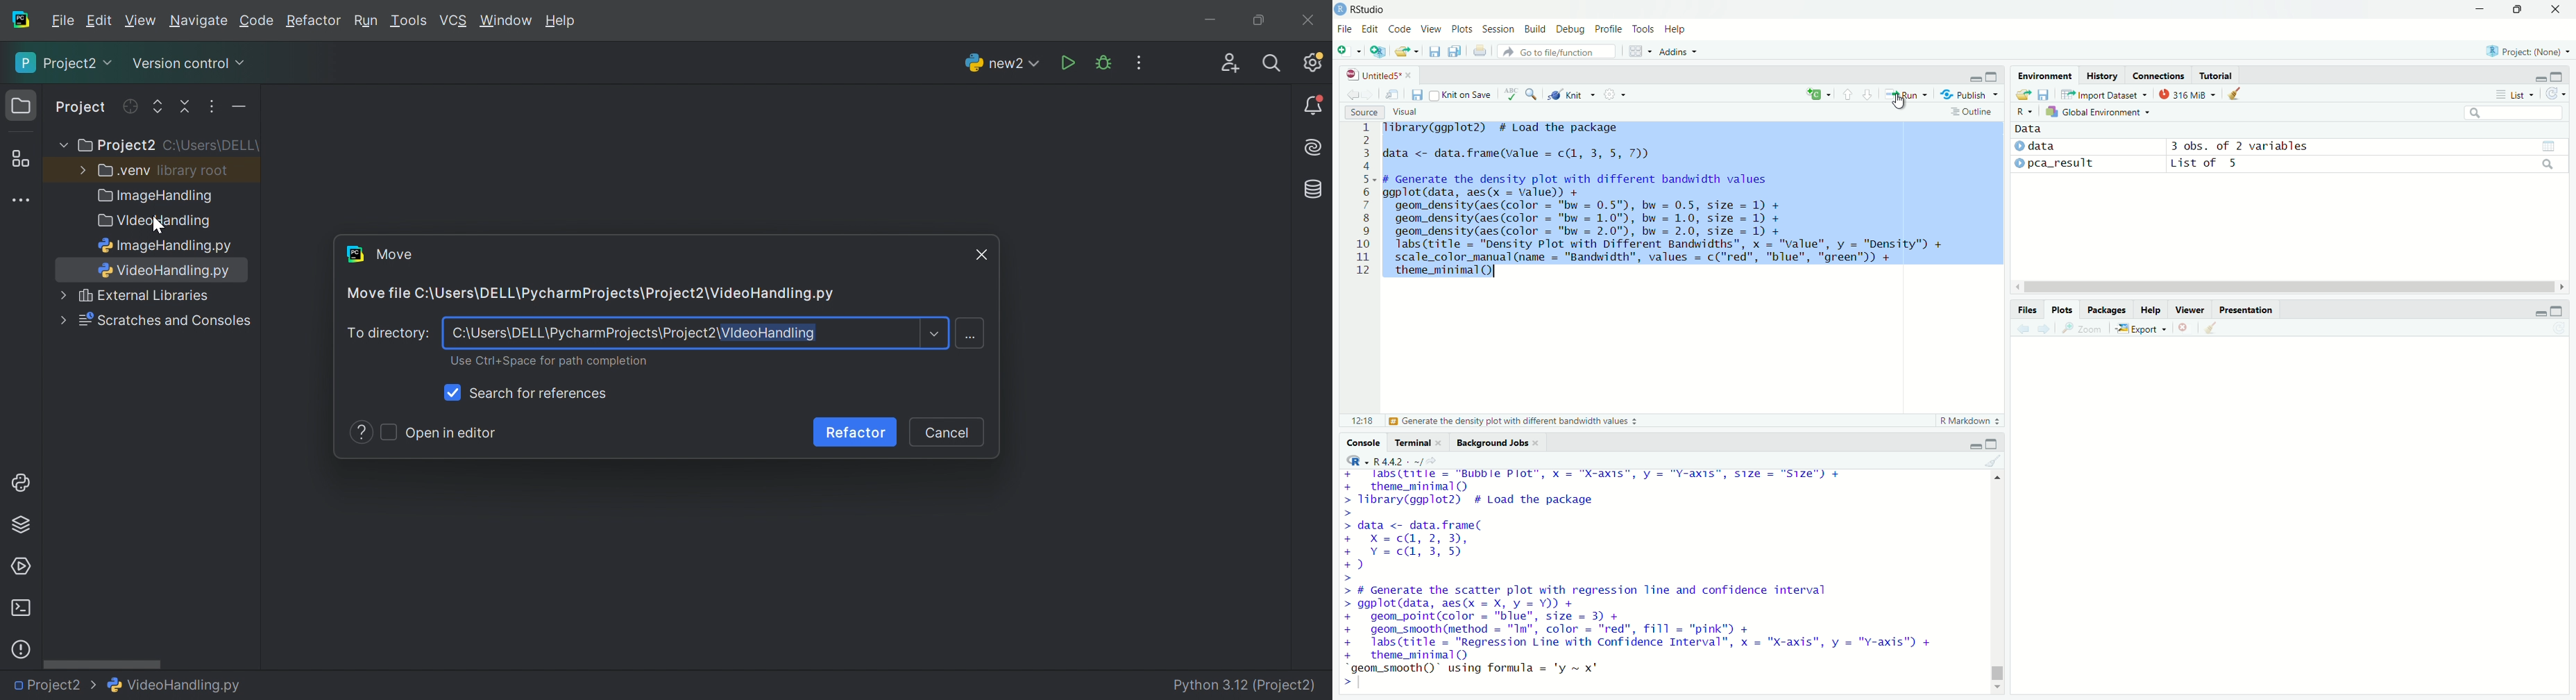  I want to click on maximize, so click(1990, 443).